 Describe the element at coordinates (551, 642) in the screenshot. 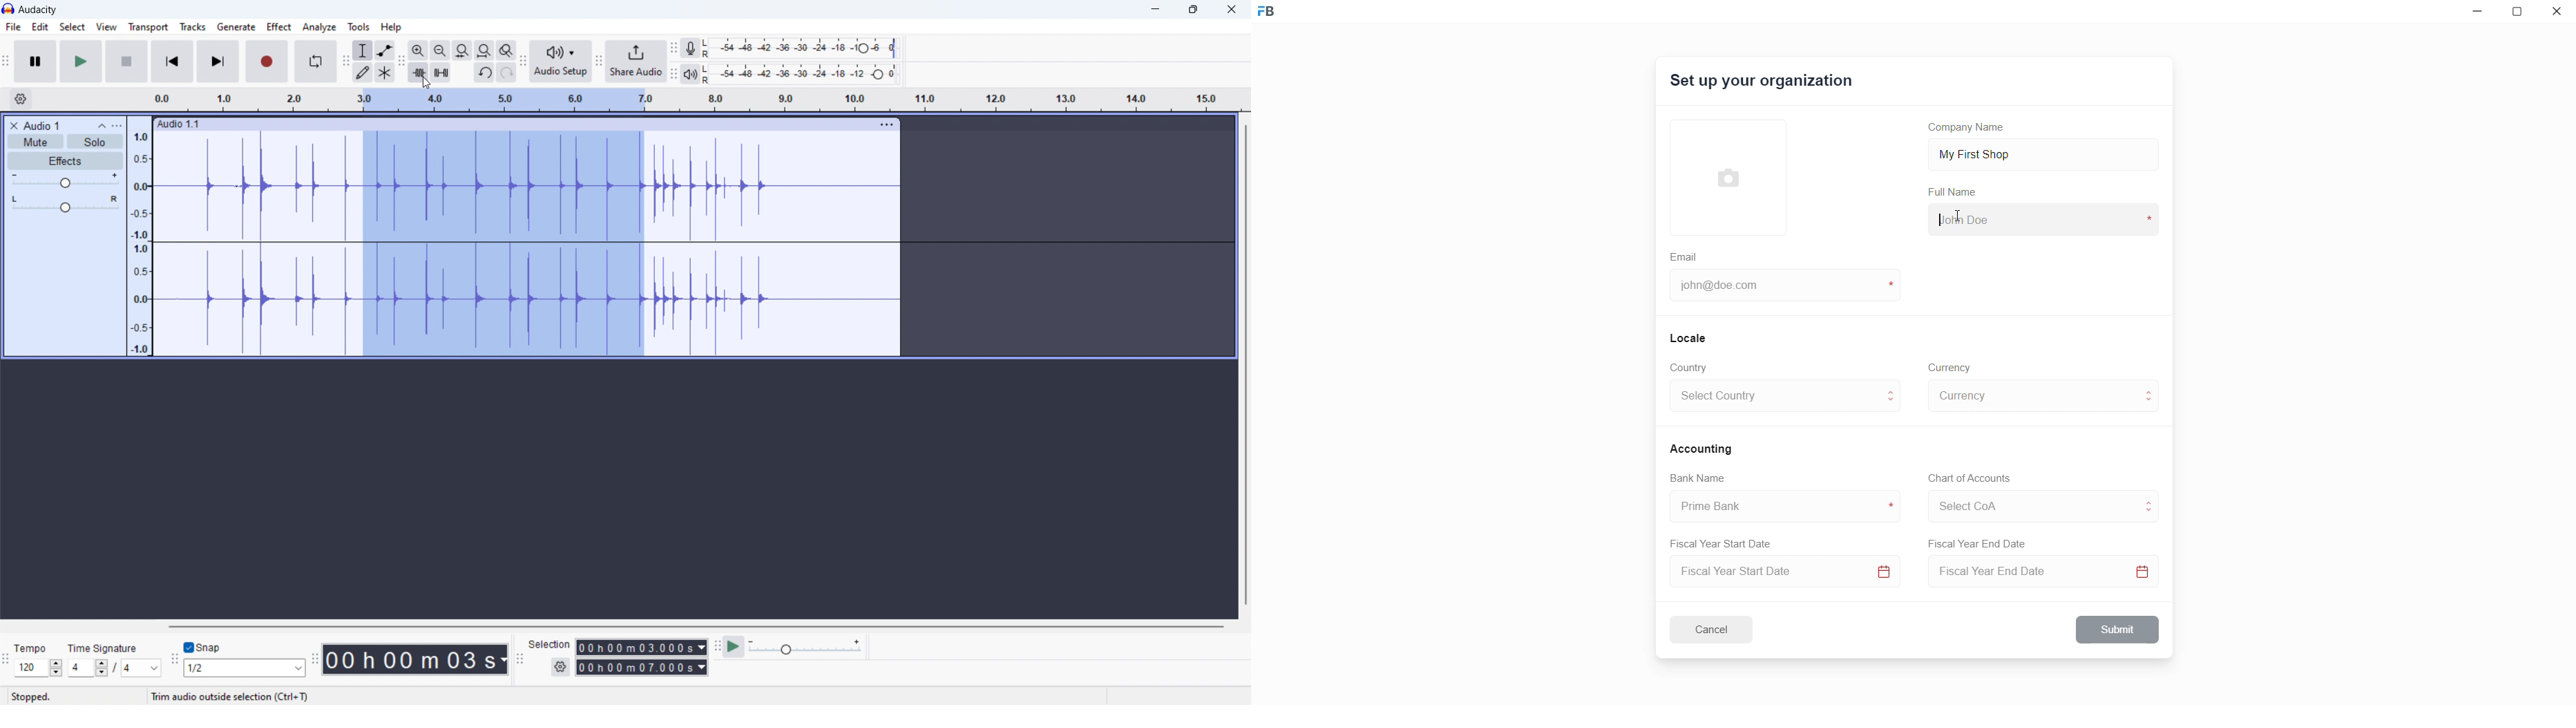

I see `Selection` at that location.